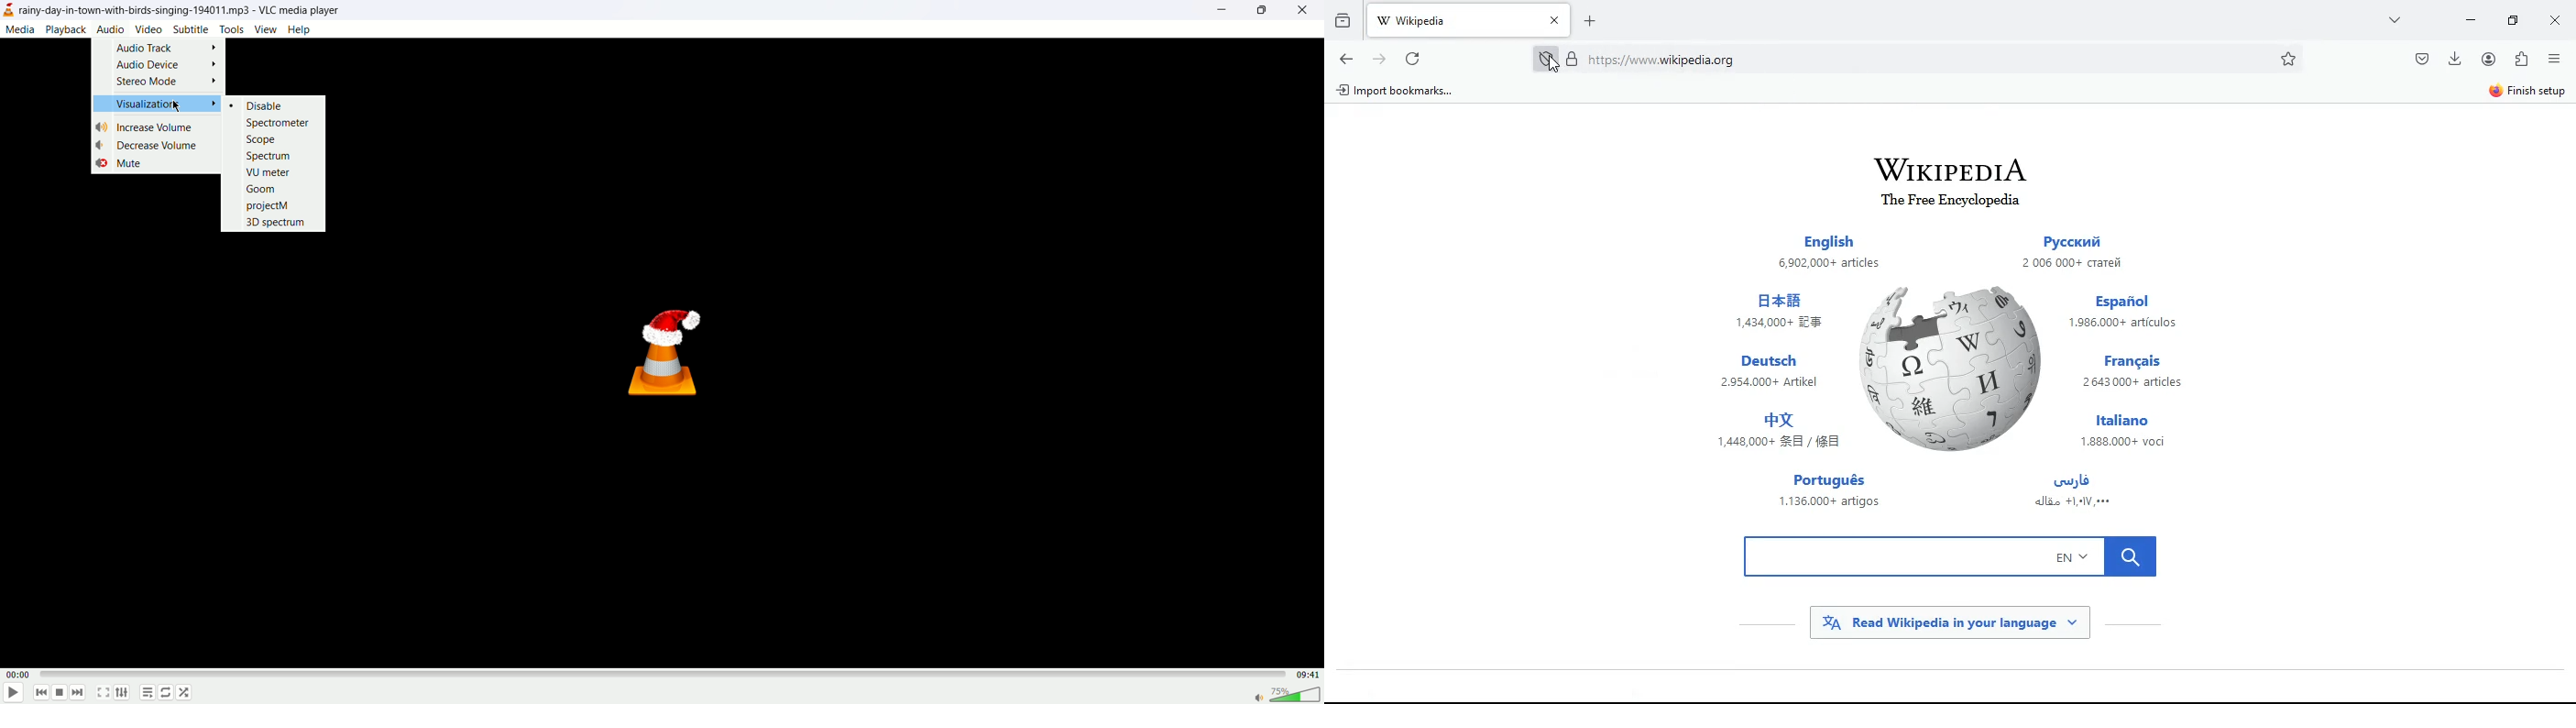  I want to click on finish setup, so click(2530, 90).